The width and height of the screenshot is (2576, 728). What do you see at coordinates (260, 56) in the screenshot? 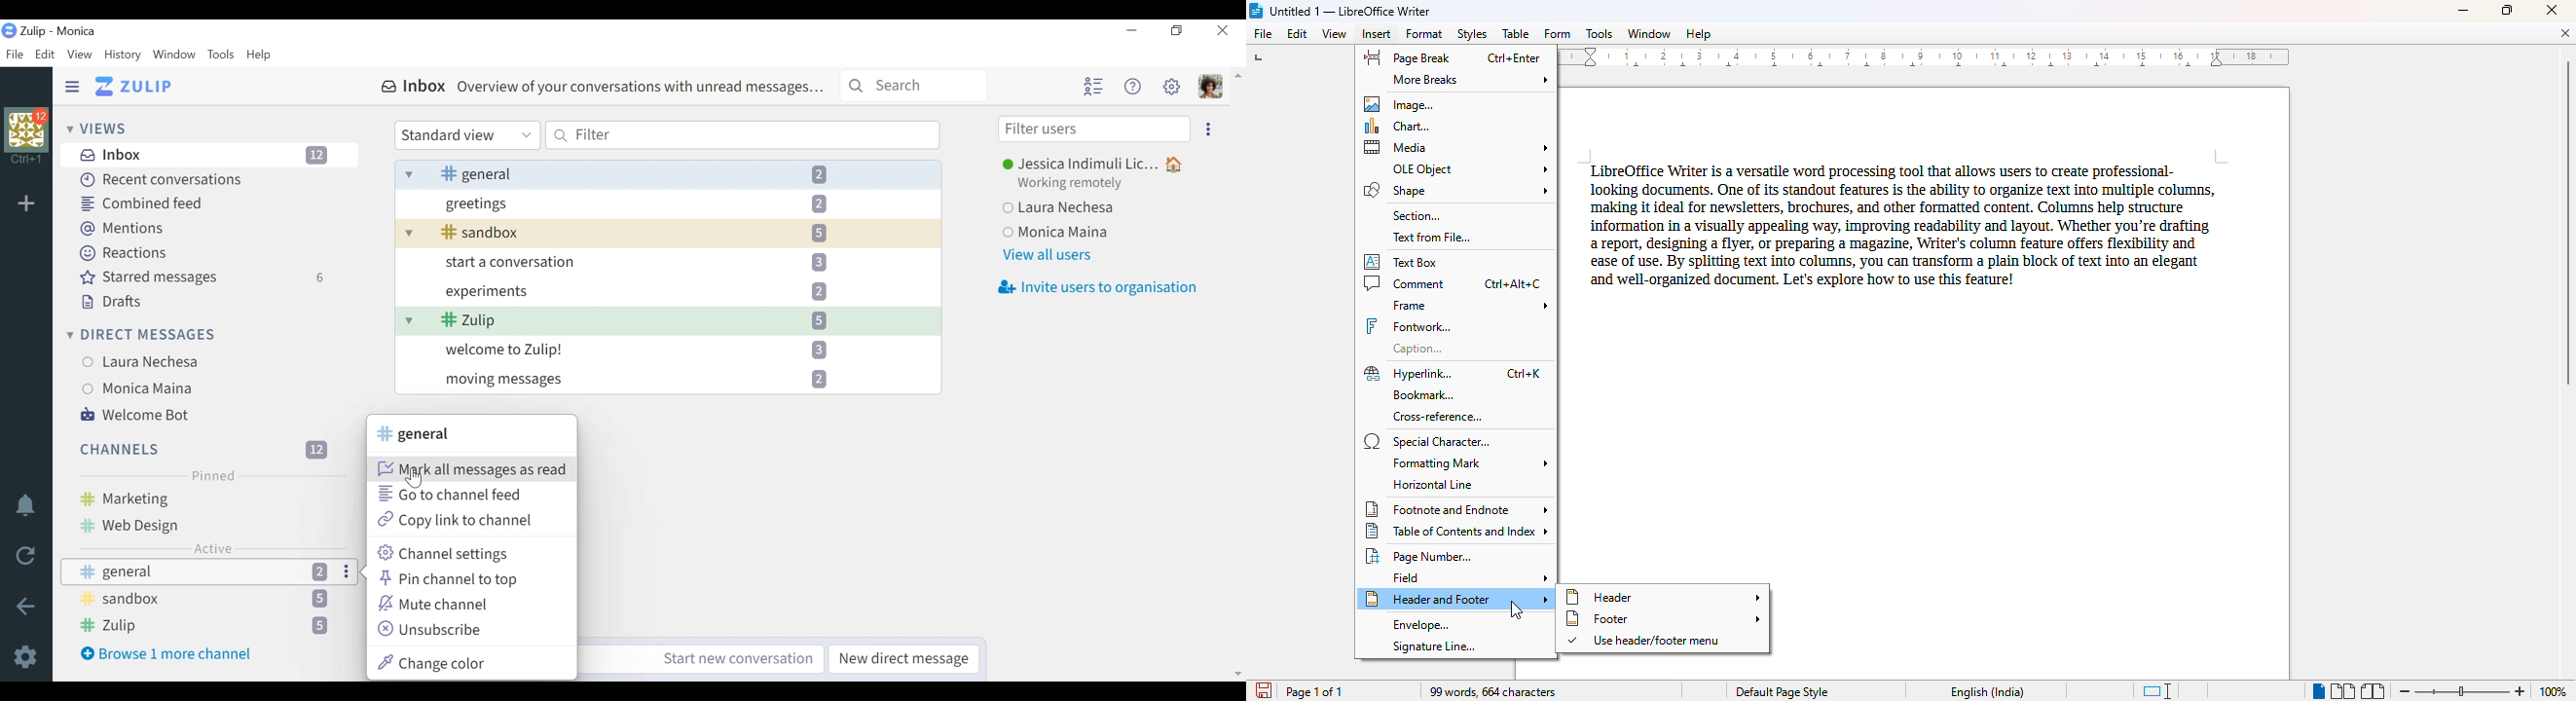
I see `Help` at bounding box center [260, 56].